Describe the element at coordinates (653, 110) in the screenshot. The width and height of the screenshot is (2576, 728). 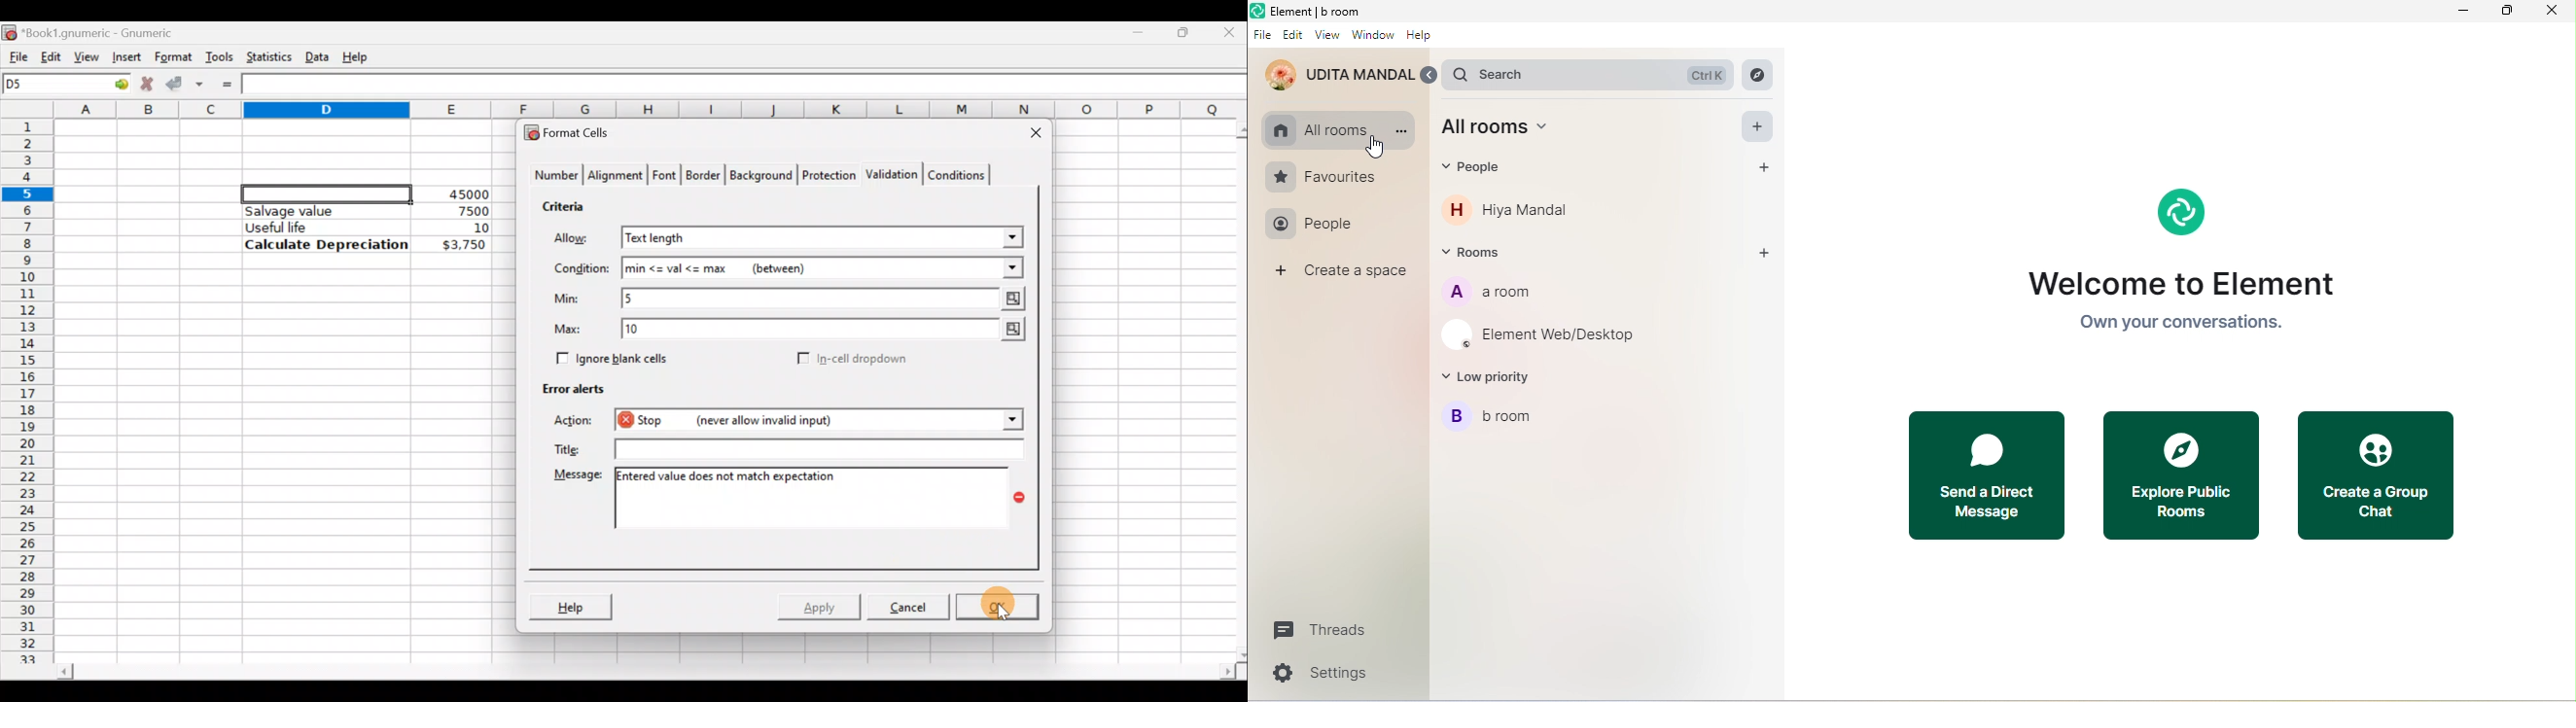
I see `Columns` at that location.